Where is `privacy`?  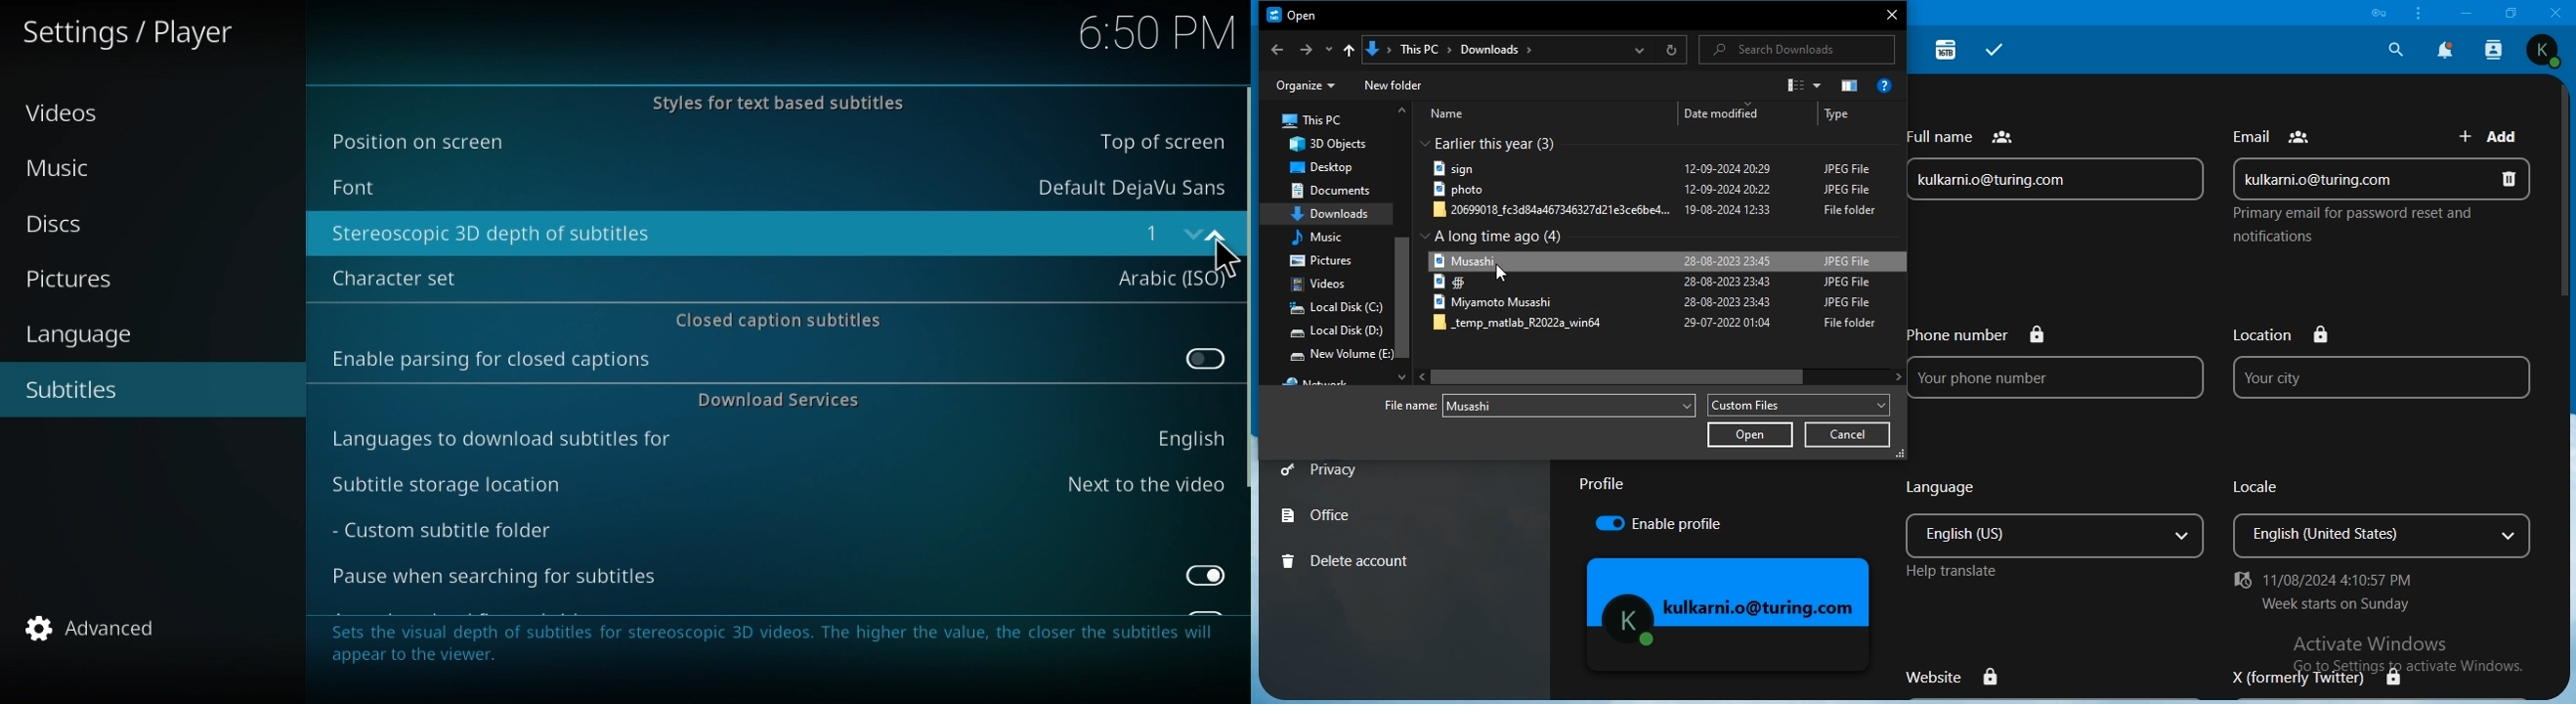
privacy is located at coordinates (1325, 471).